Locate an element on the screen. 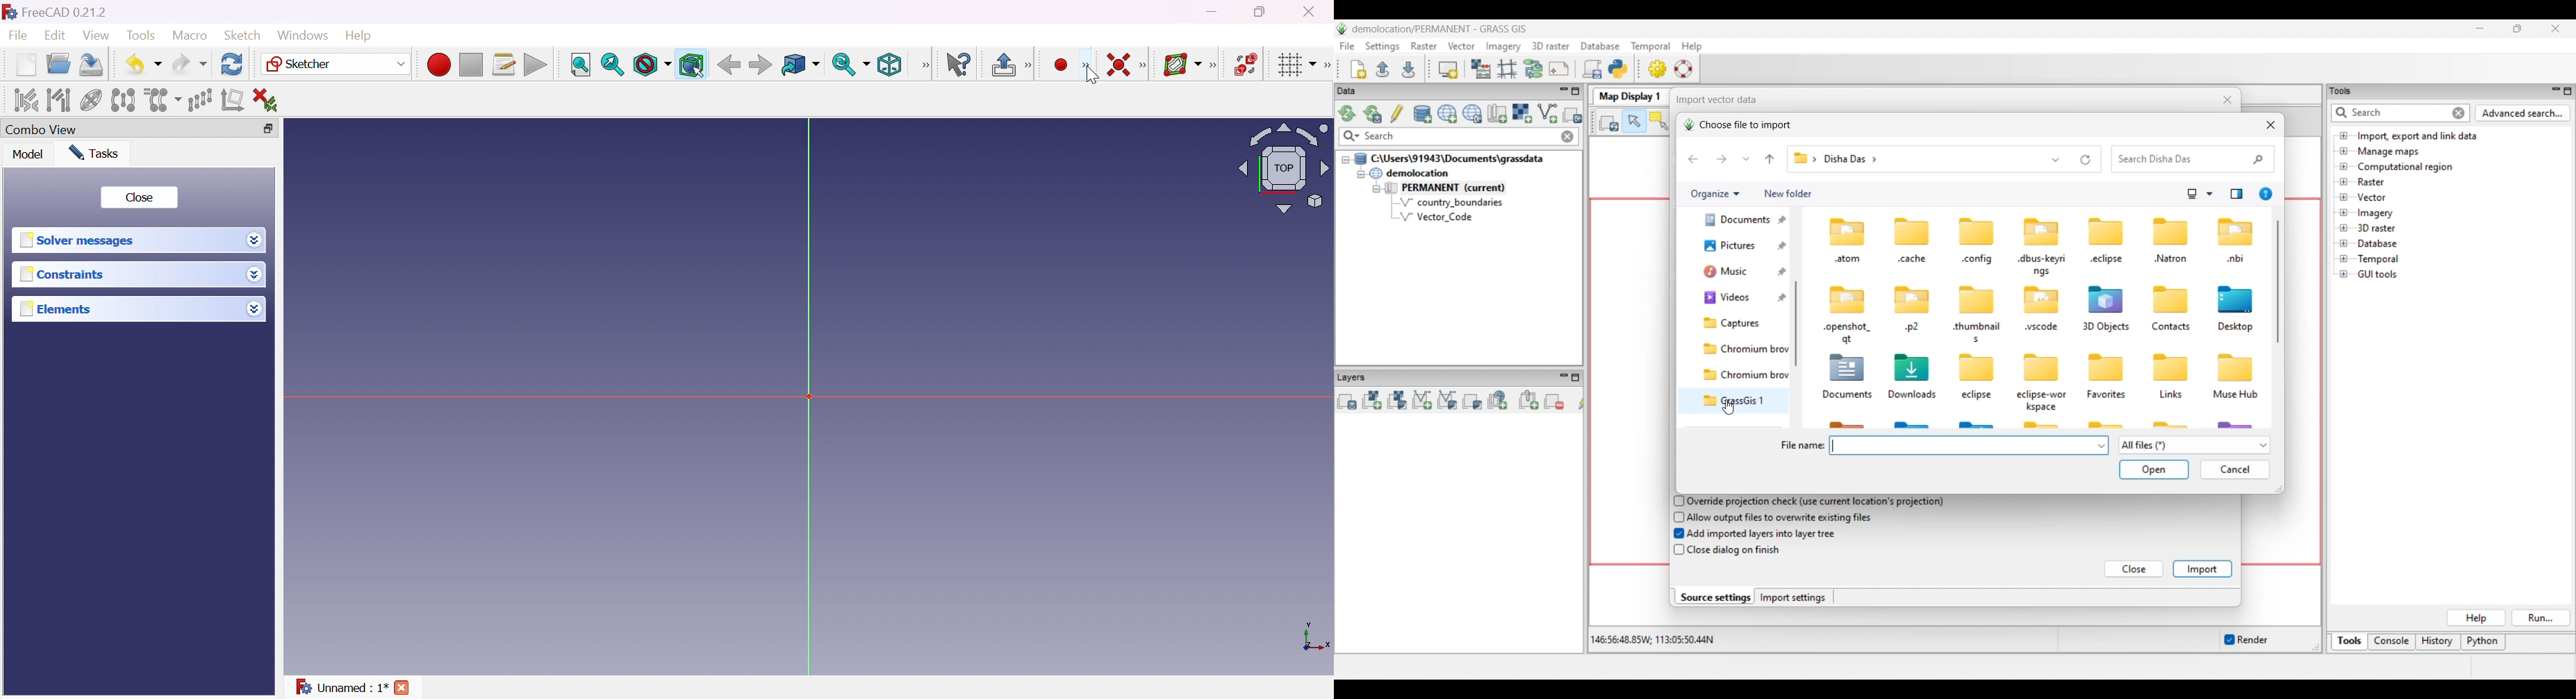 The image size is (2576, 700). [Sketcher edit tools] is located at coordinates (1326, 65).